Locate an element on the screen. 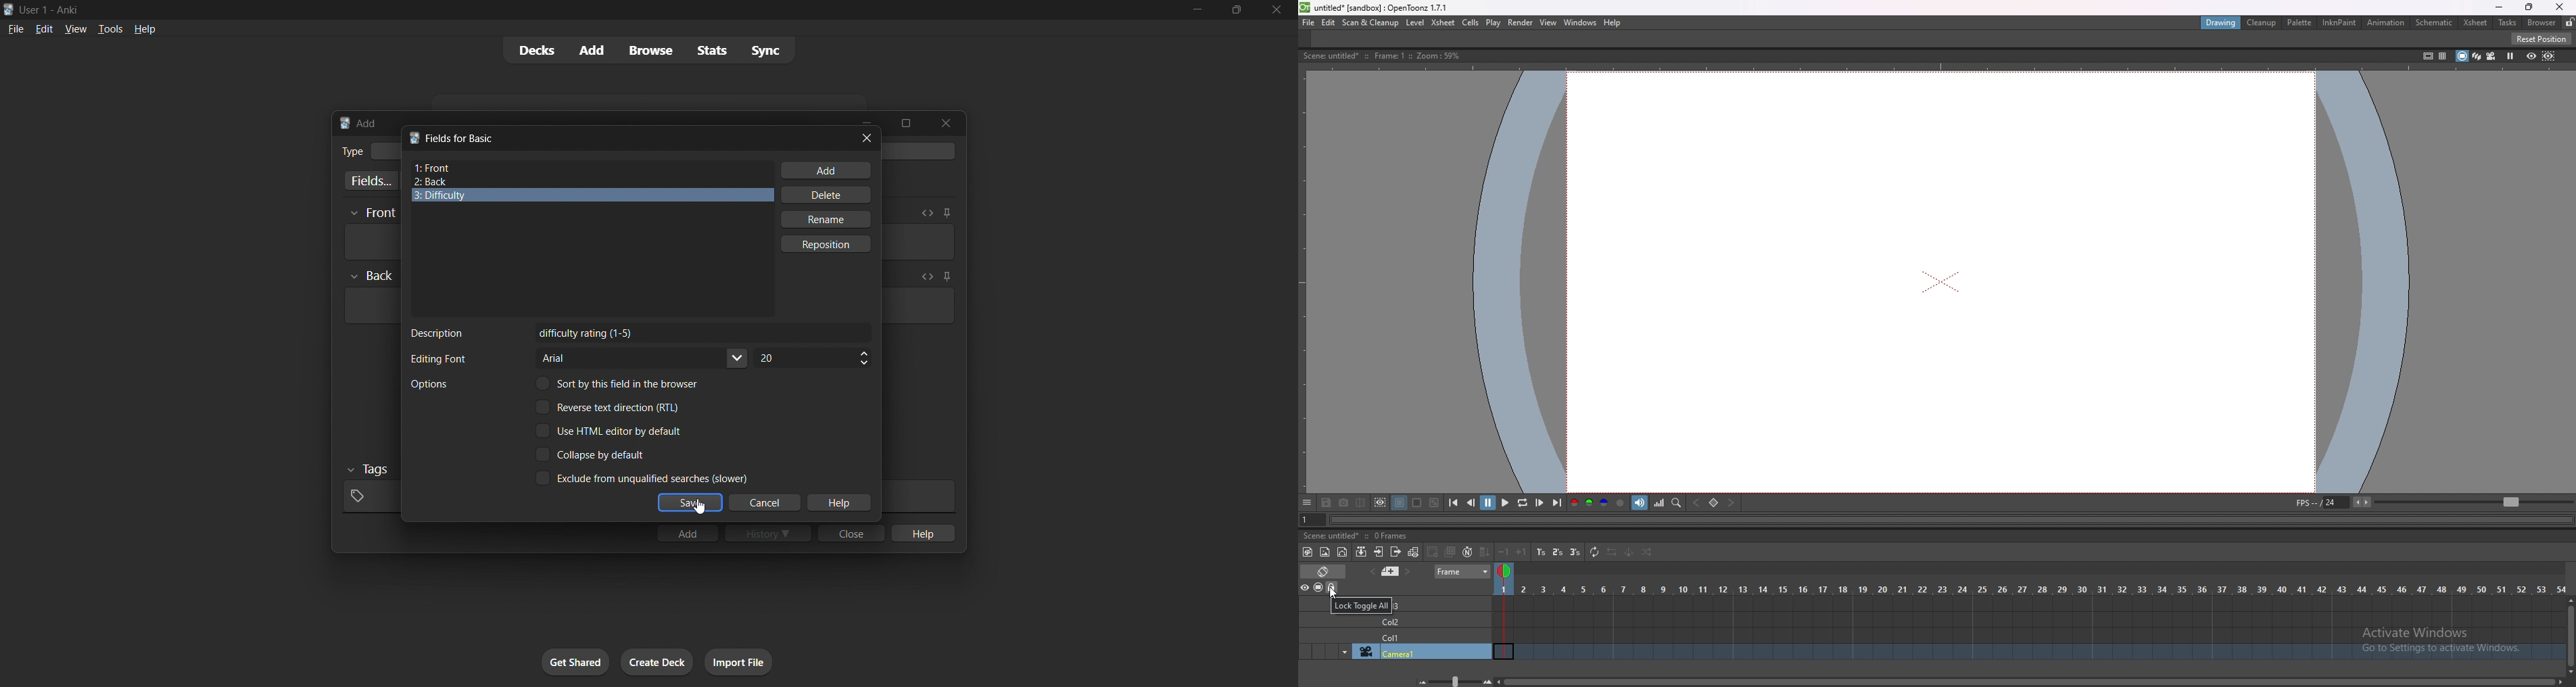 The image size is (2576, 700). Toggle HTML editor is located at coordinates (926, 277).